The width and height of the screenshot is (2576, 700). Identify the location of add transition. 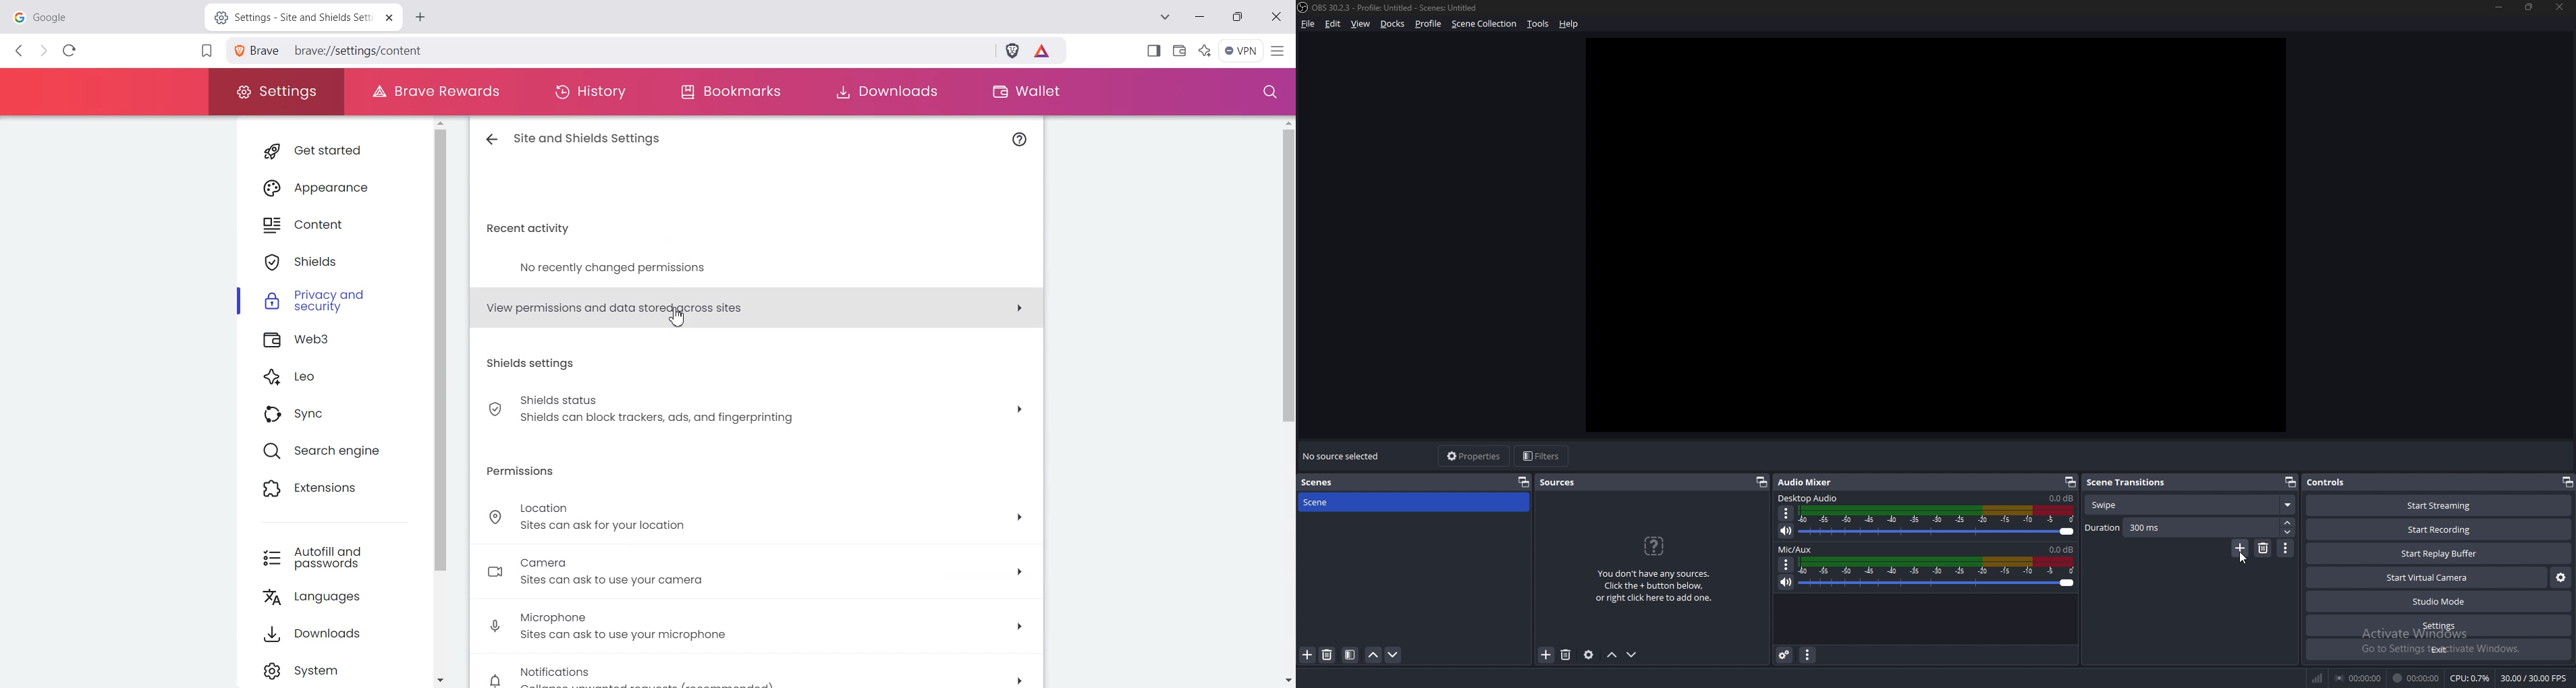
(2240, 548).